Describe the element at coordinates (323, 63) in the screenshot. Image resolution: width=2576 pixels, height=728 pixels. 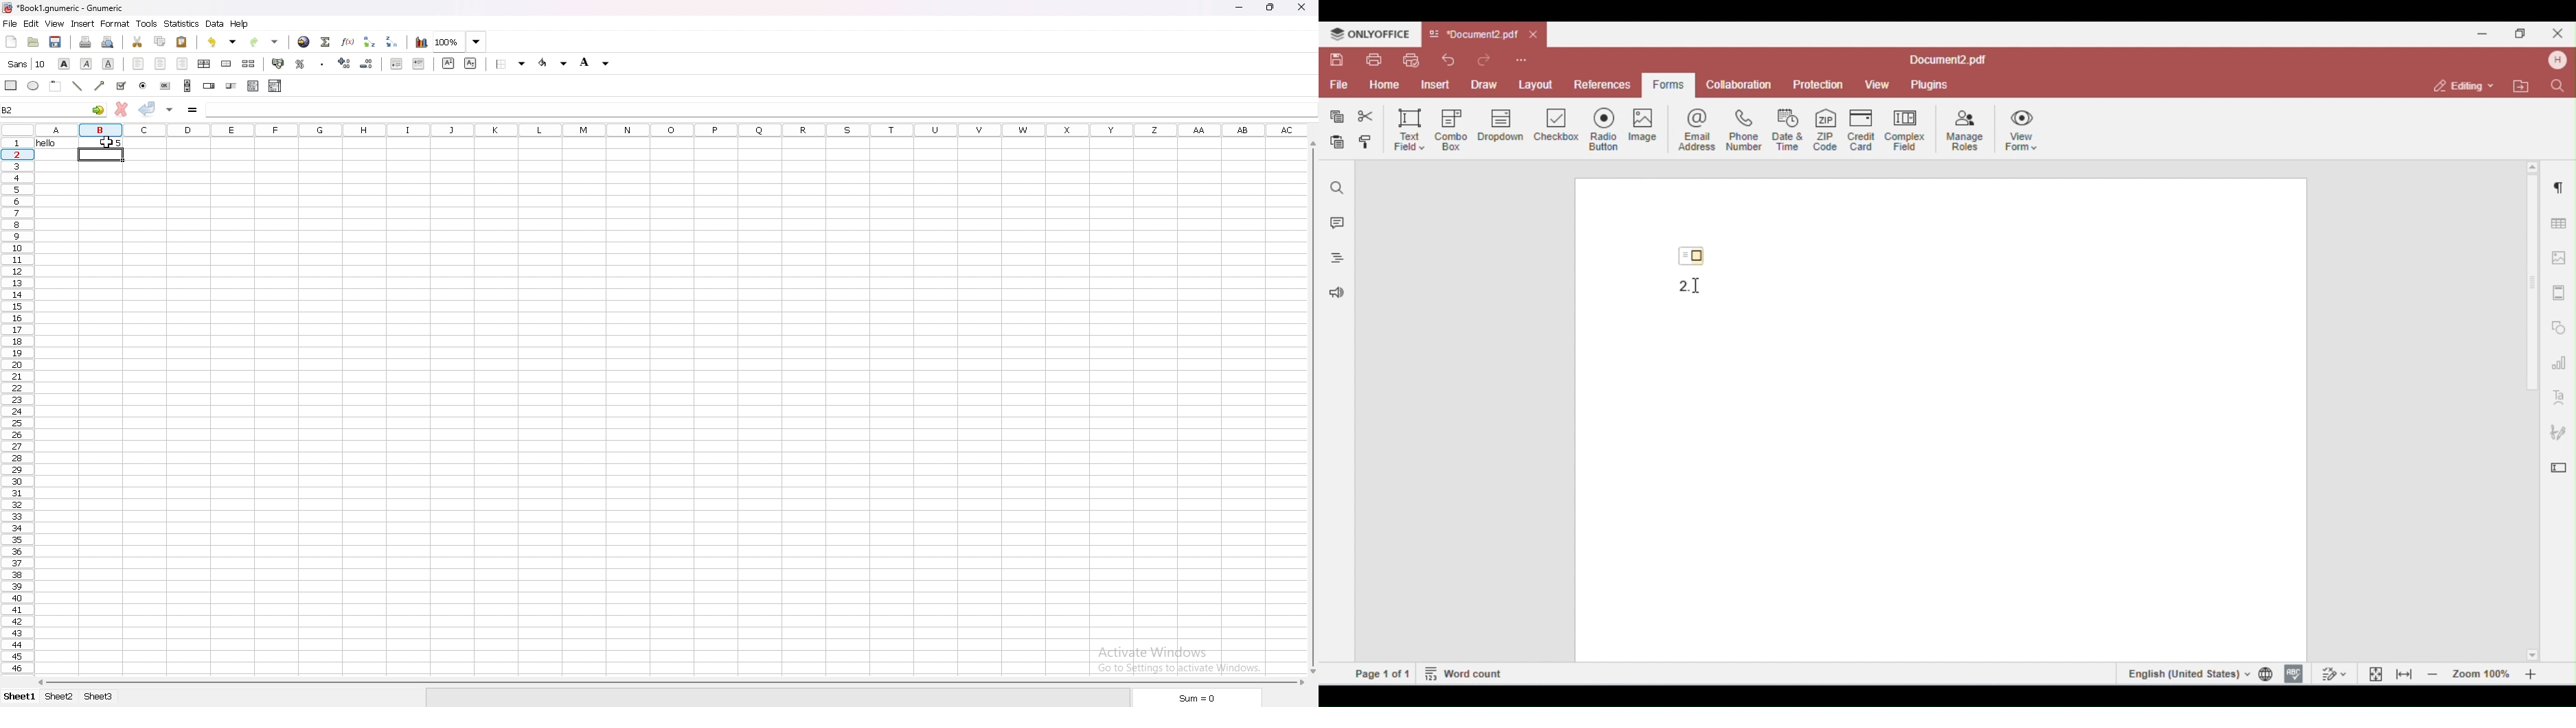
I see `thousands separator` at that location.